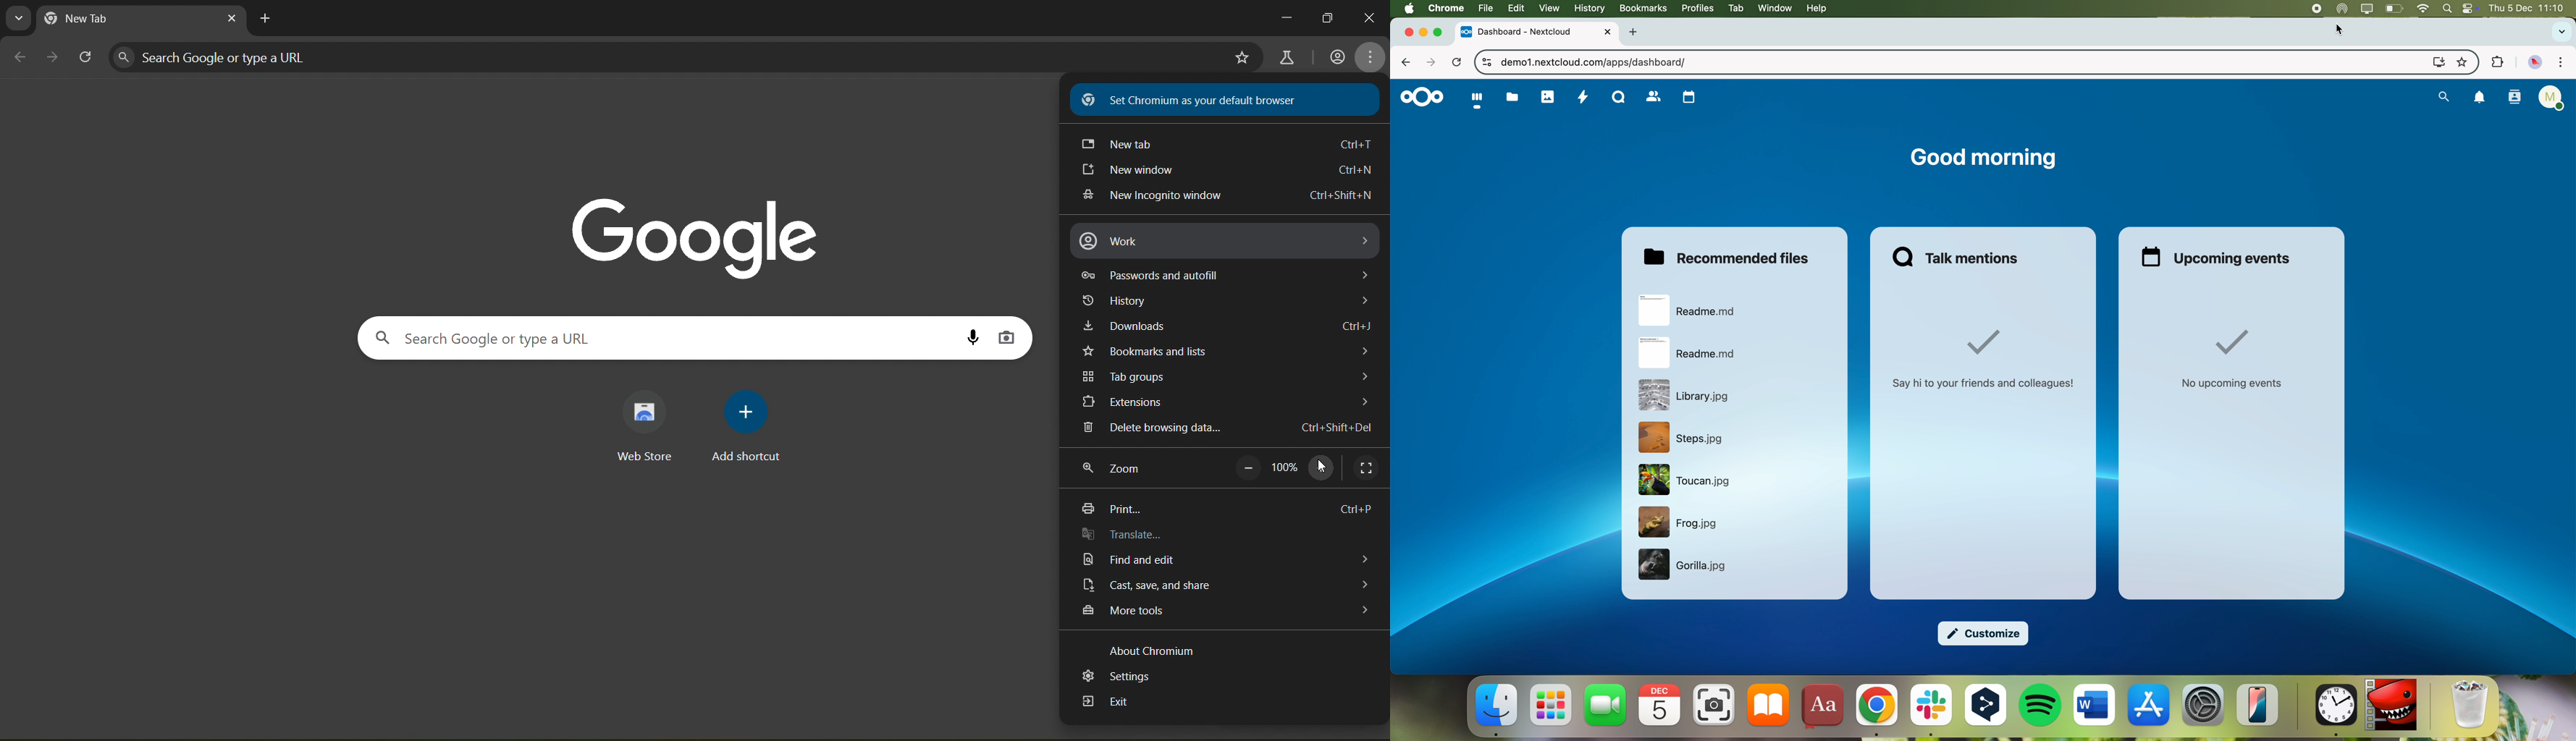  What do you see at coordinates (1222, 403) in the screenshot?
I see `extensions` at bounding box center [1222, 403].